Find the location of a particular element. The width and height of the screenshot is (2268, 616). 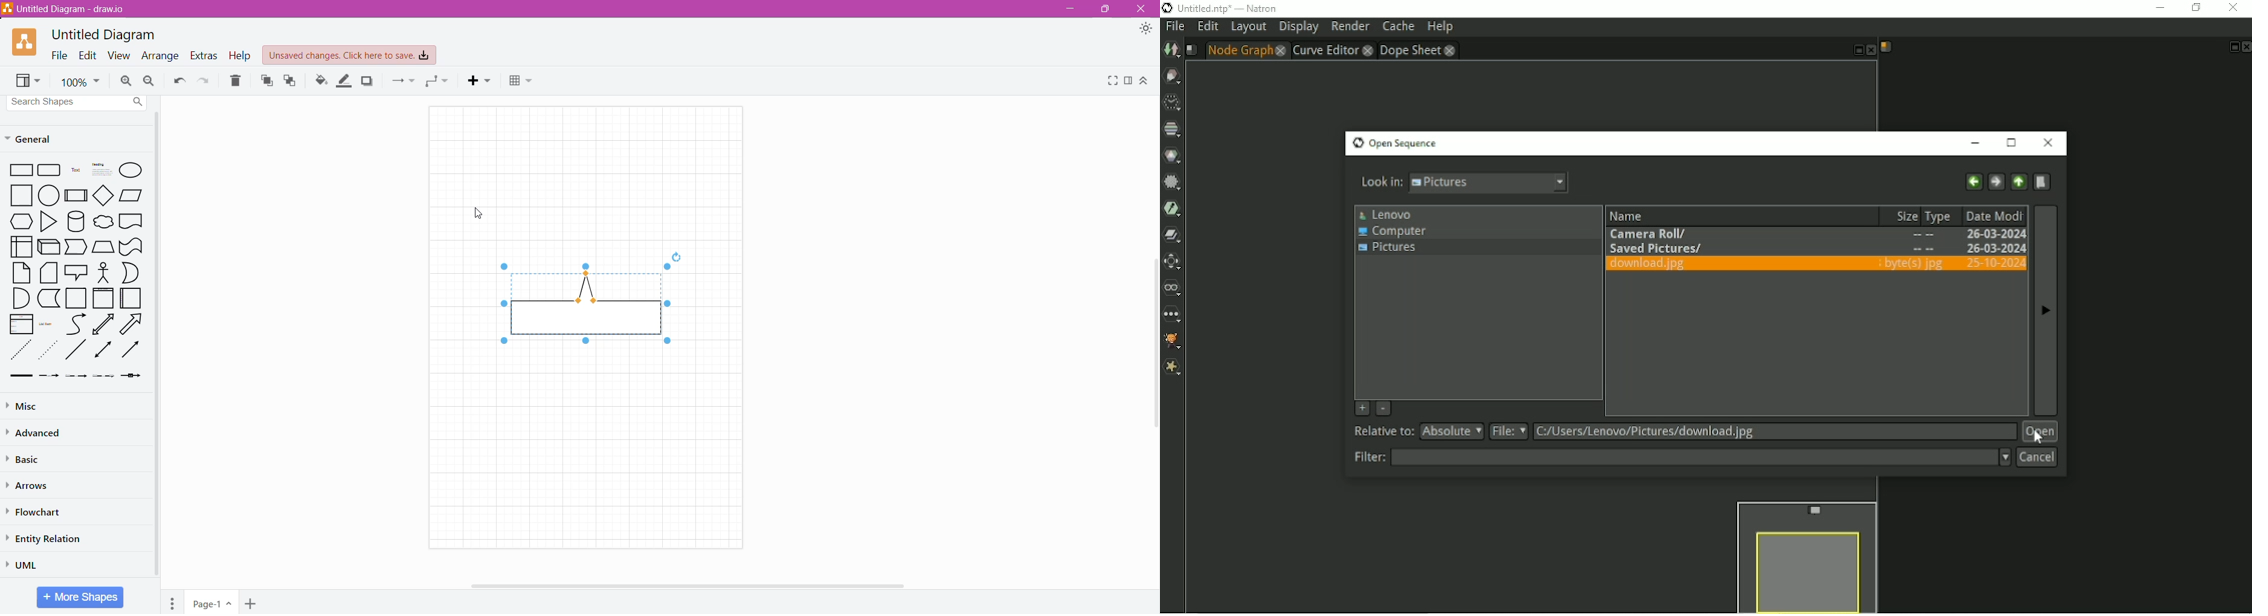

Arrow with a Box is located at coordinates (132, 376).